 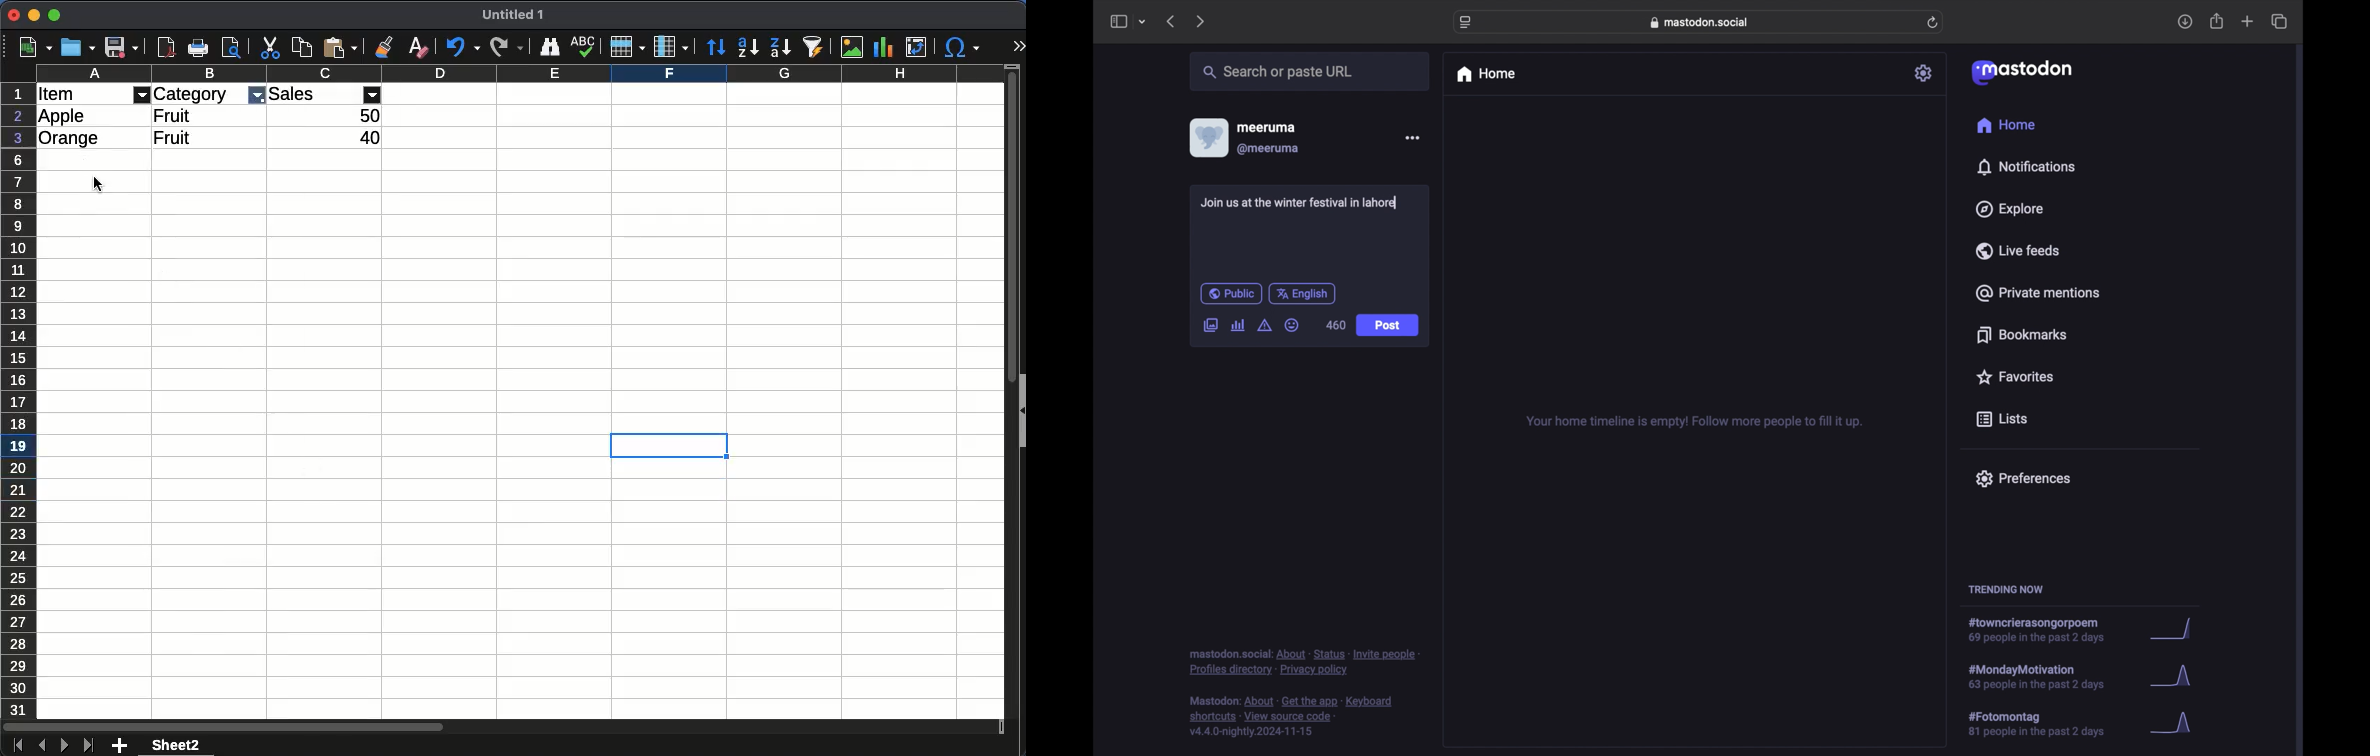 What do you see at coordinates (179, 745) in the screenshot?
I see `sheet2` at bounding box center [179, 745].